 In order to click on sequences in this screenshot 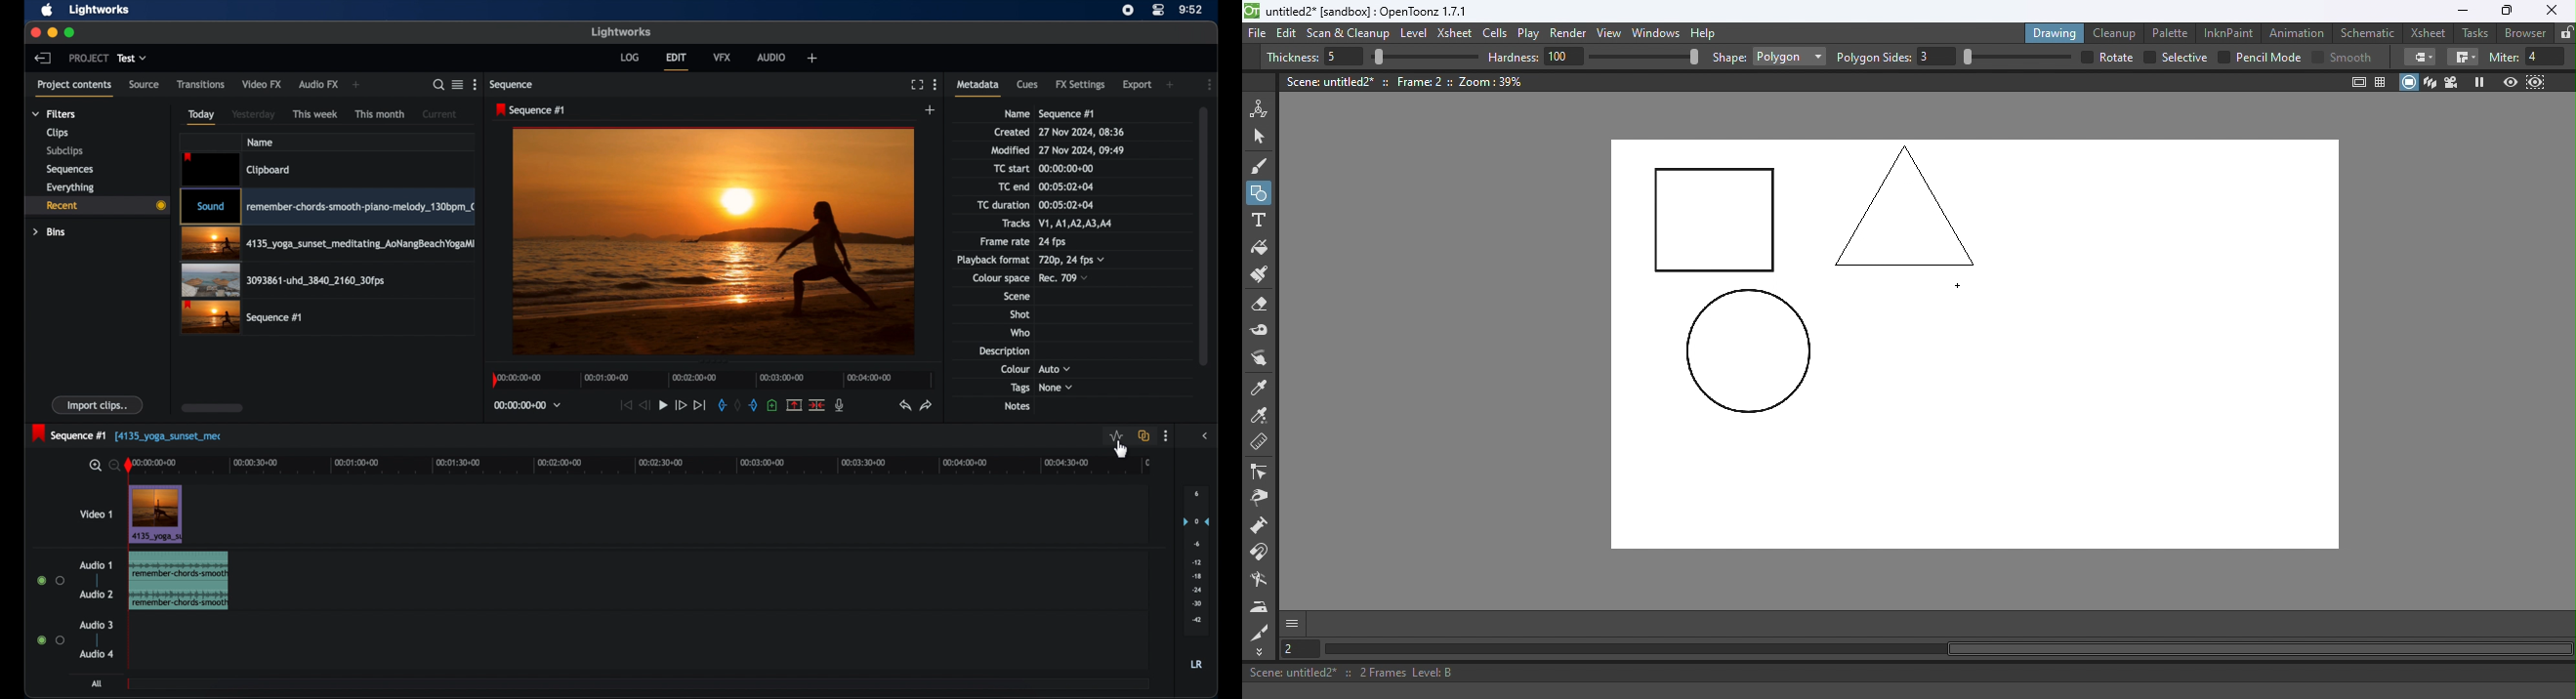, I will do `click(70, 170)`.